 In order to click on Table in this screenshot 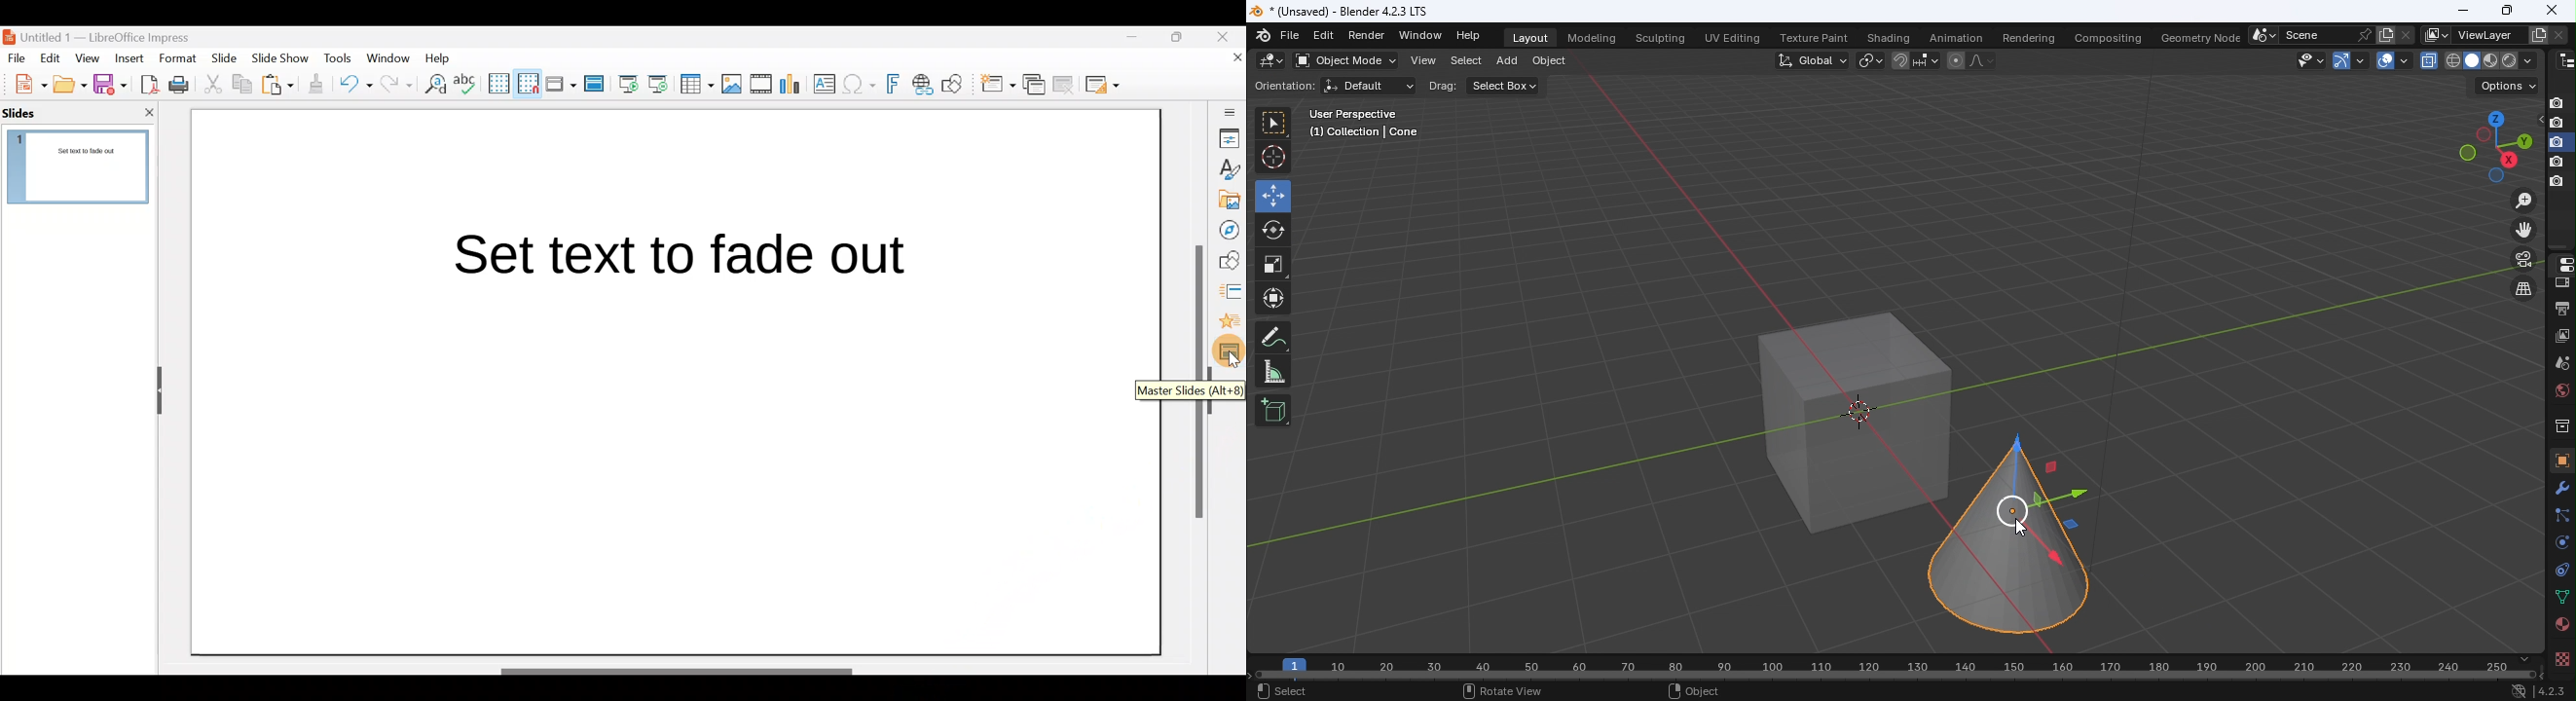, I will do `click(698, 85)`.